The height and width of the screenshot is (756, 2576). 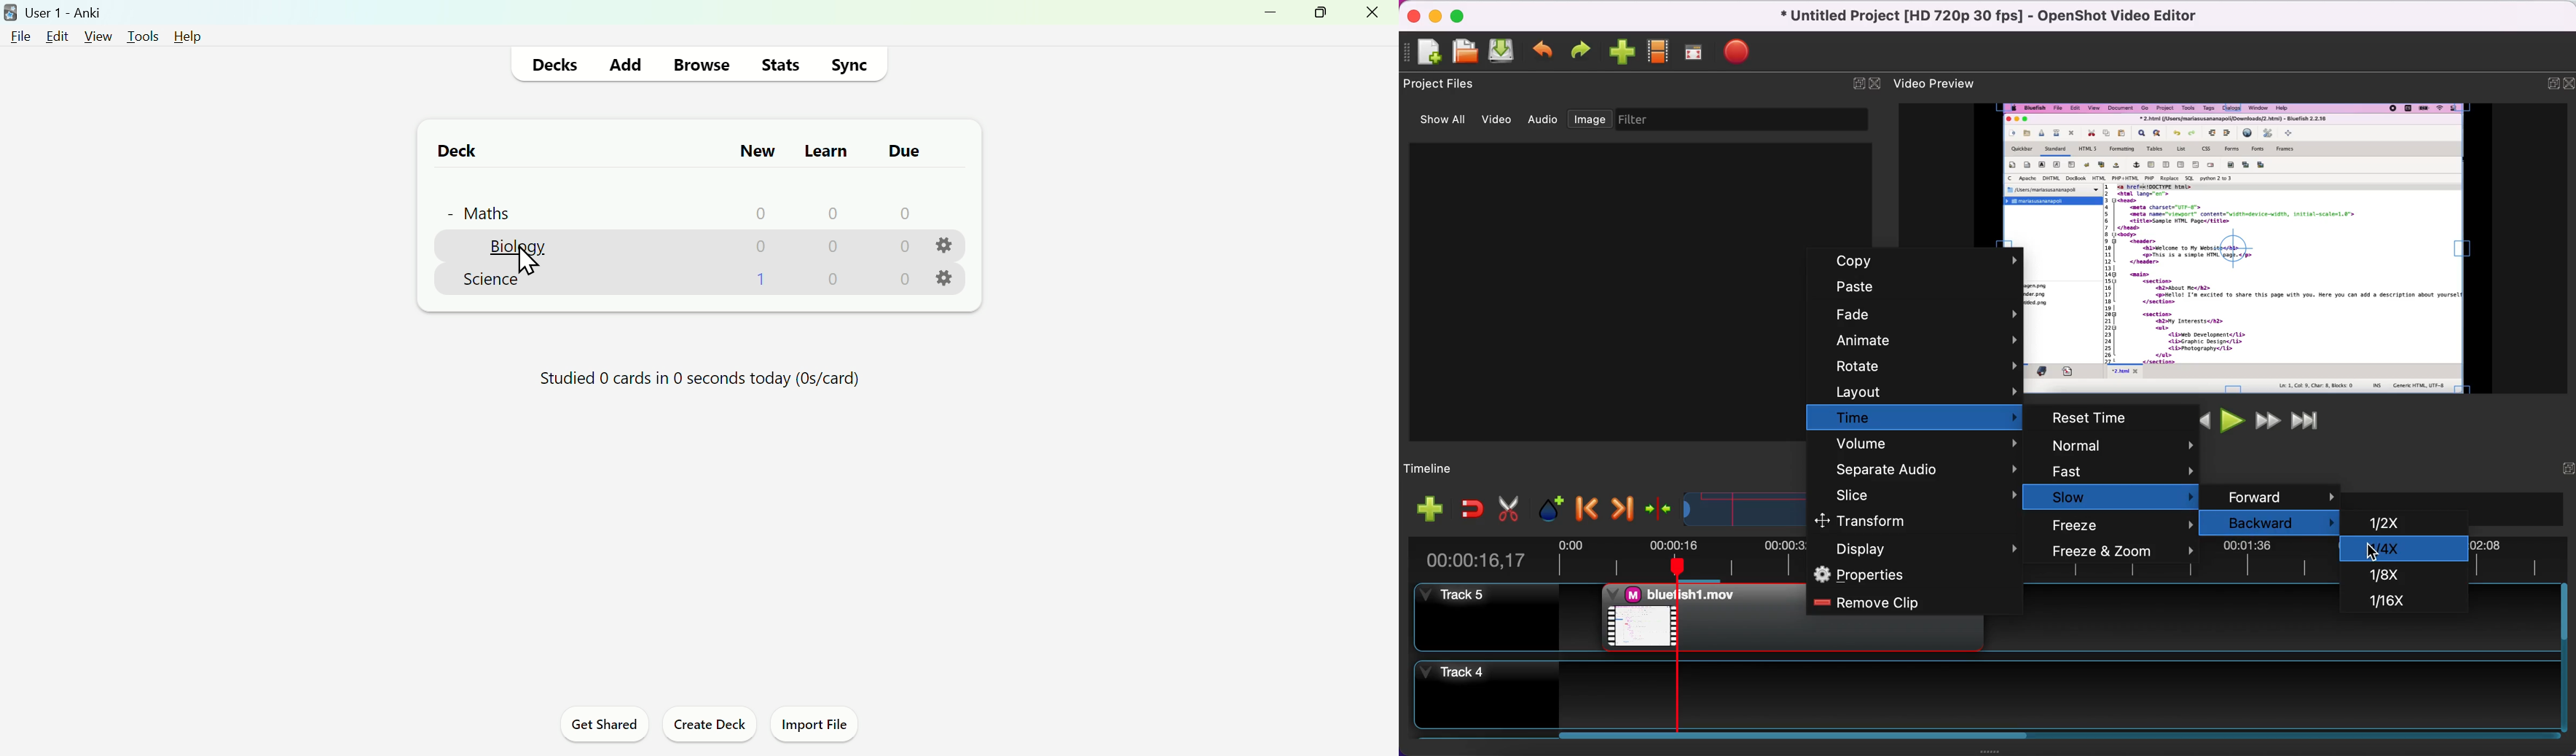 I want to click on animate, so click(x=1912, y=340).